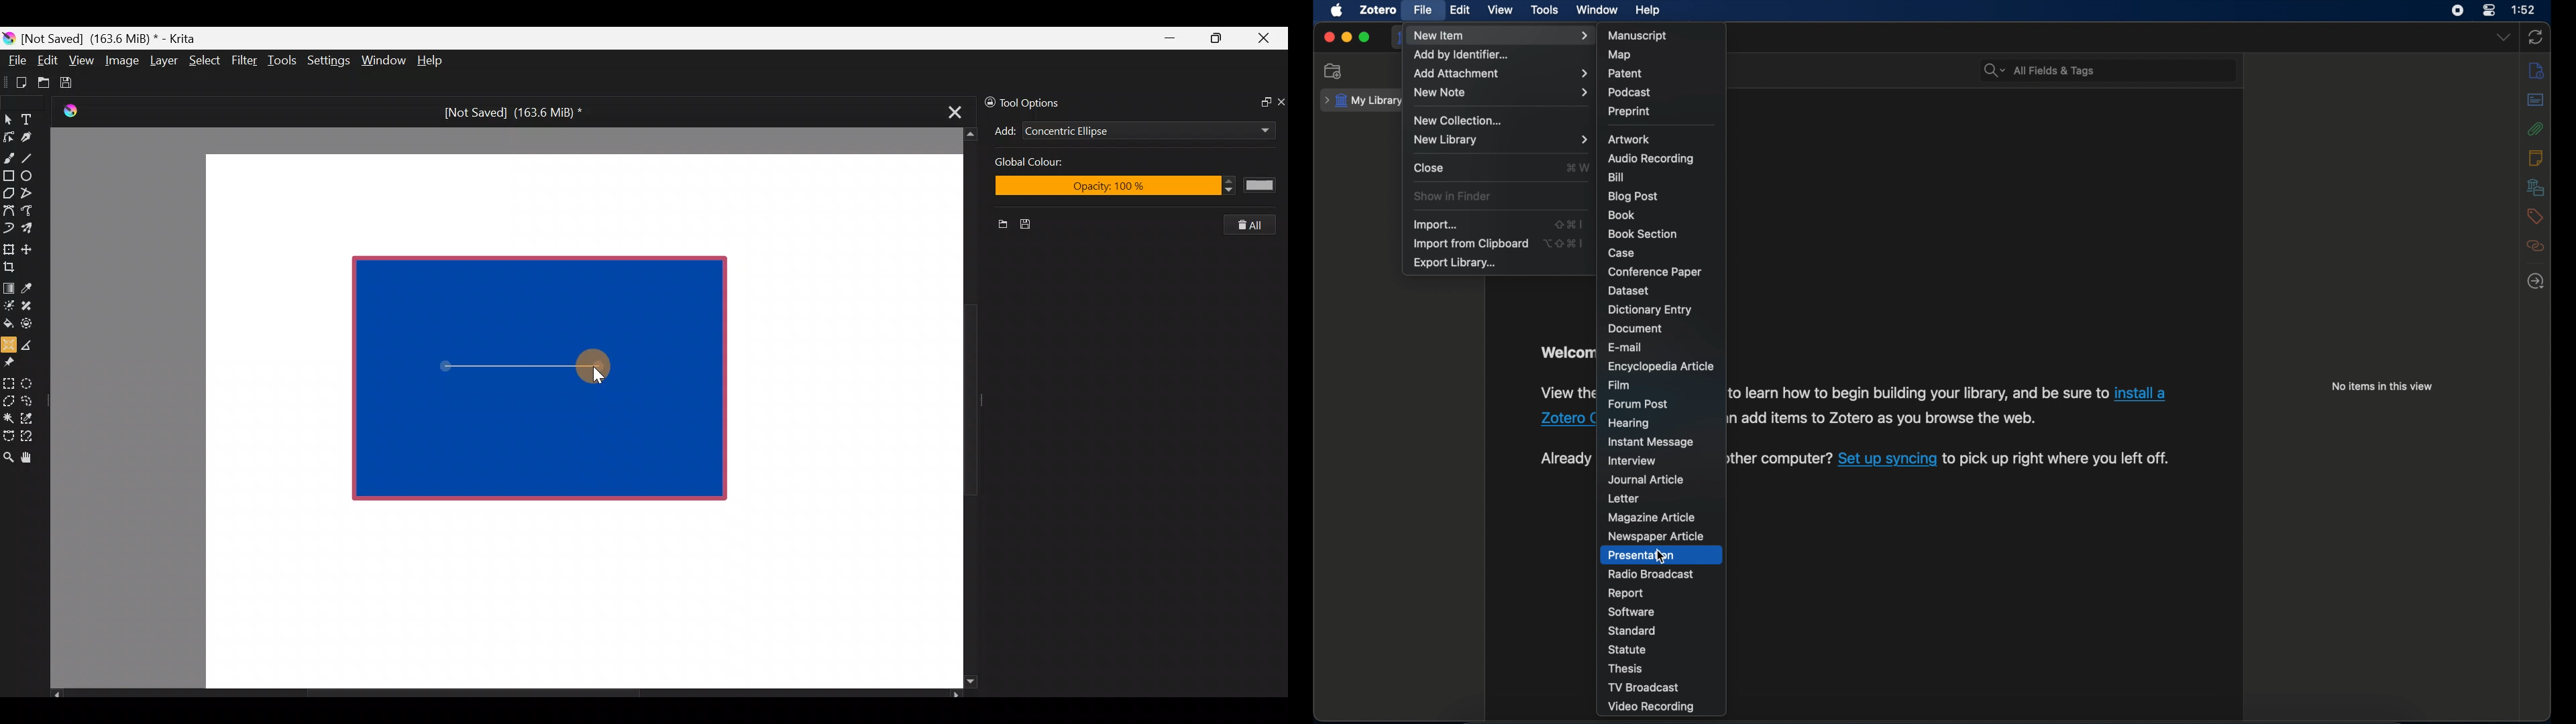  Describe the element at coordinates (1500, 139) in the screenshot. I see `new library` at that location.